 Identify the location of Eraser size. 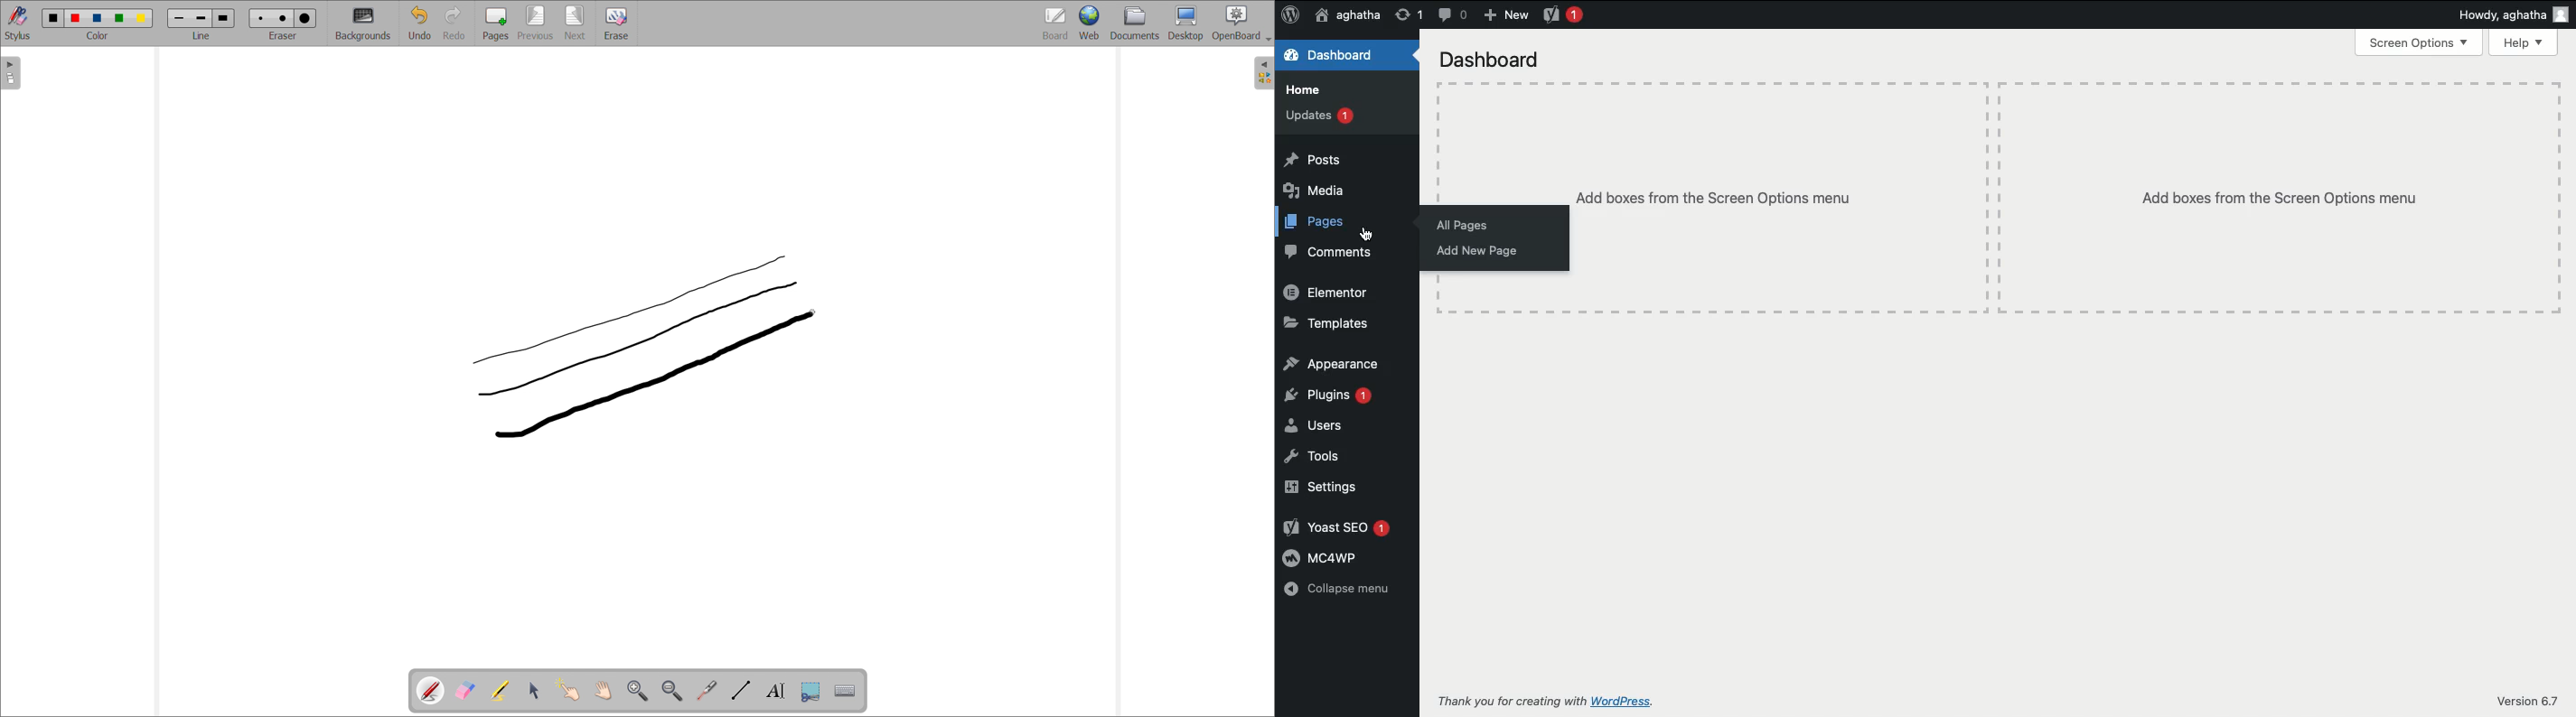
(305, 19).